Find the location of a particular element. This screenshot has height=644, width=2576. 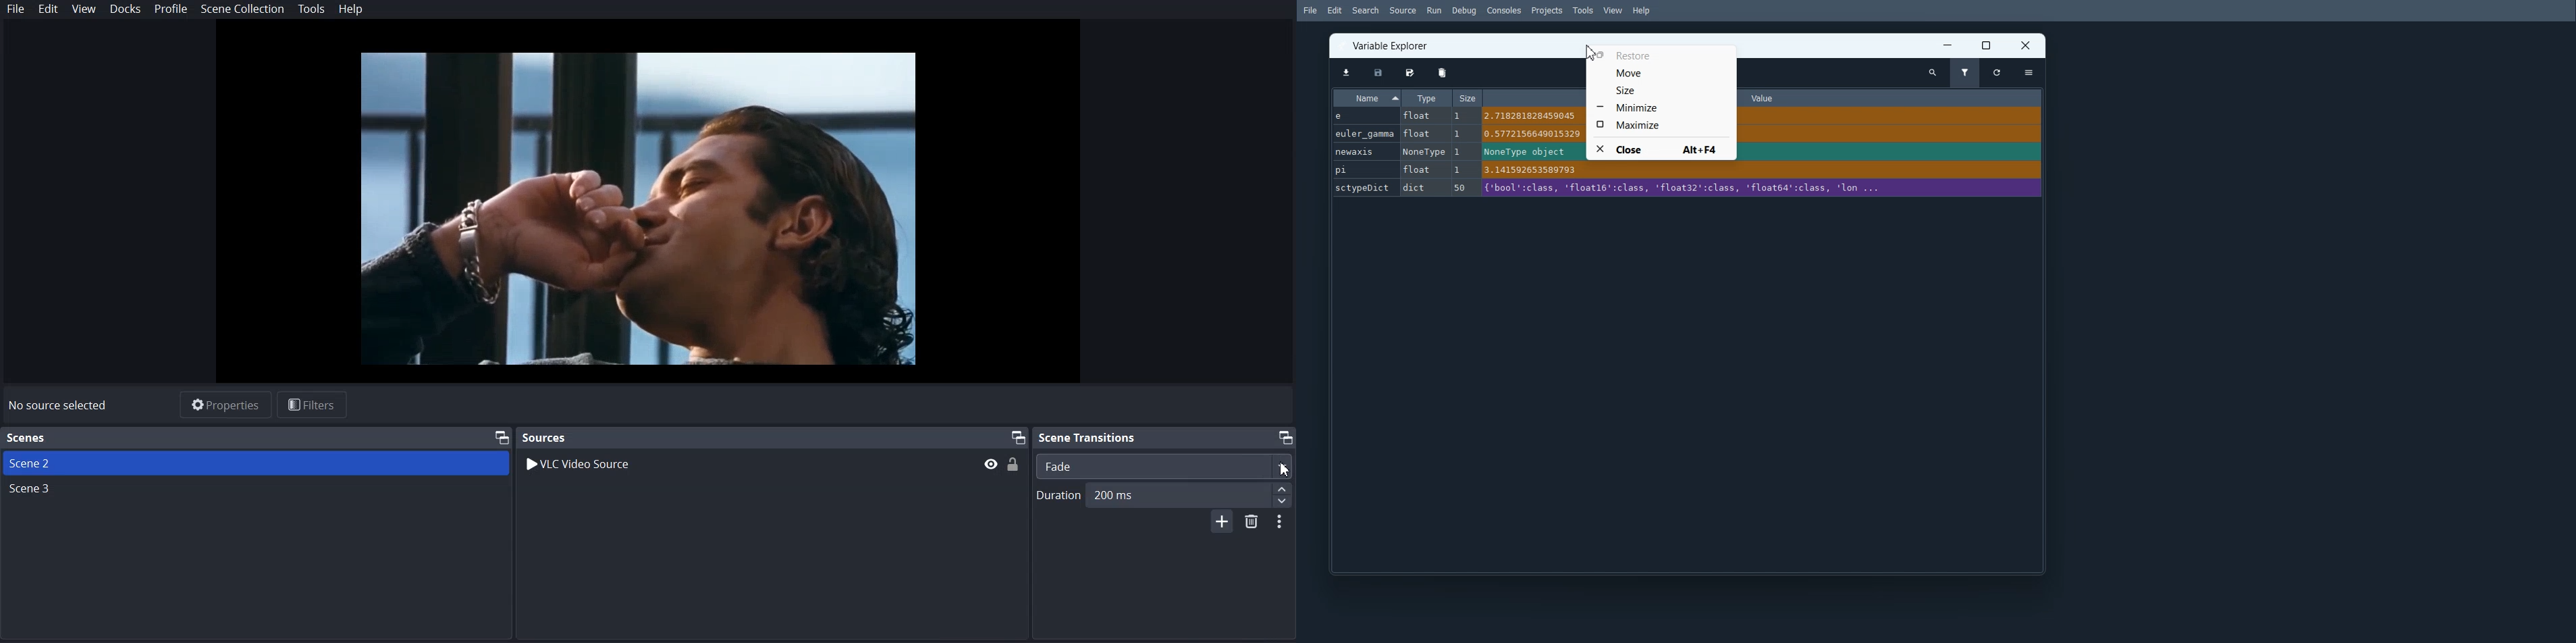

(un)Lock is located at coordinates (1014, 463).